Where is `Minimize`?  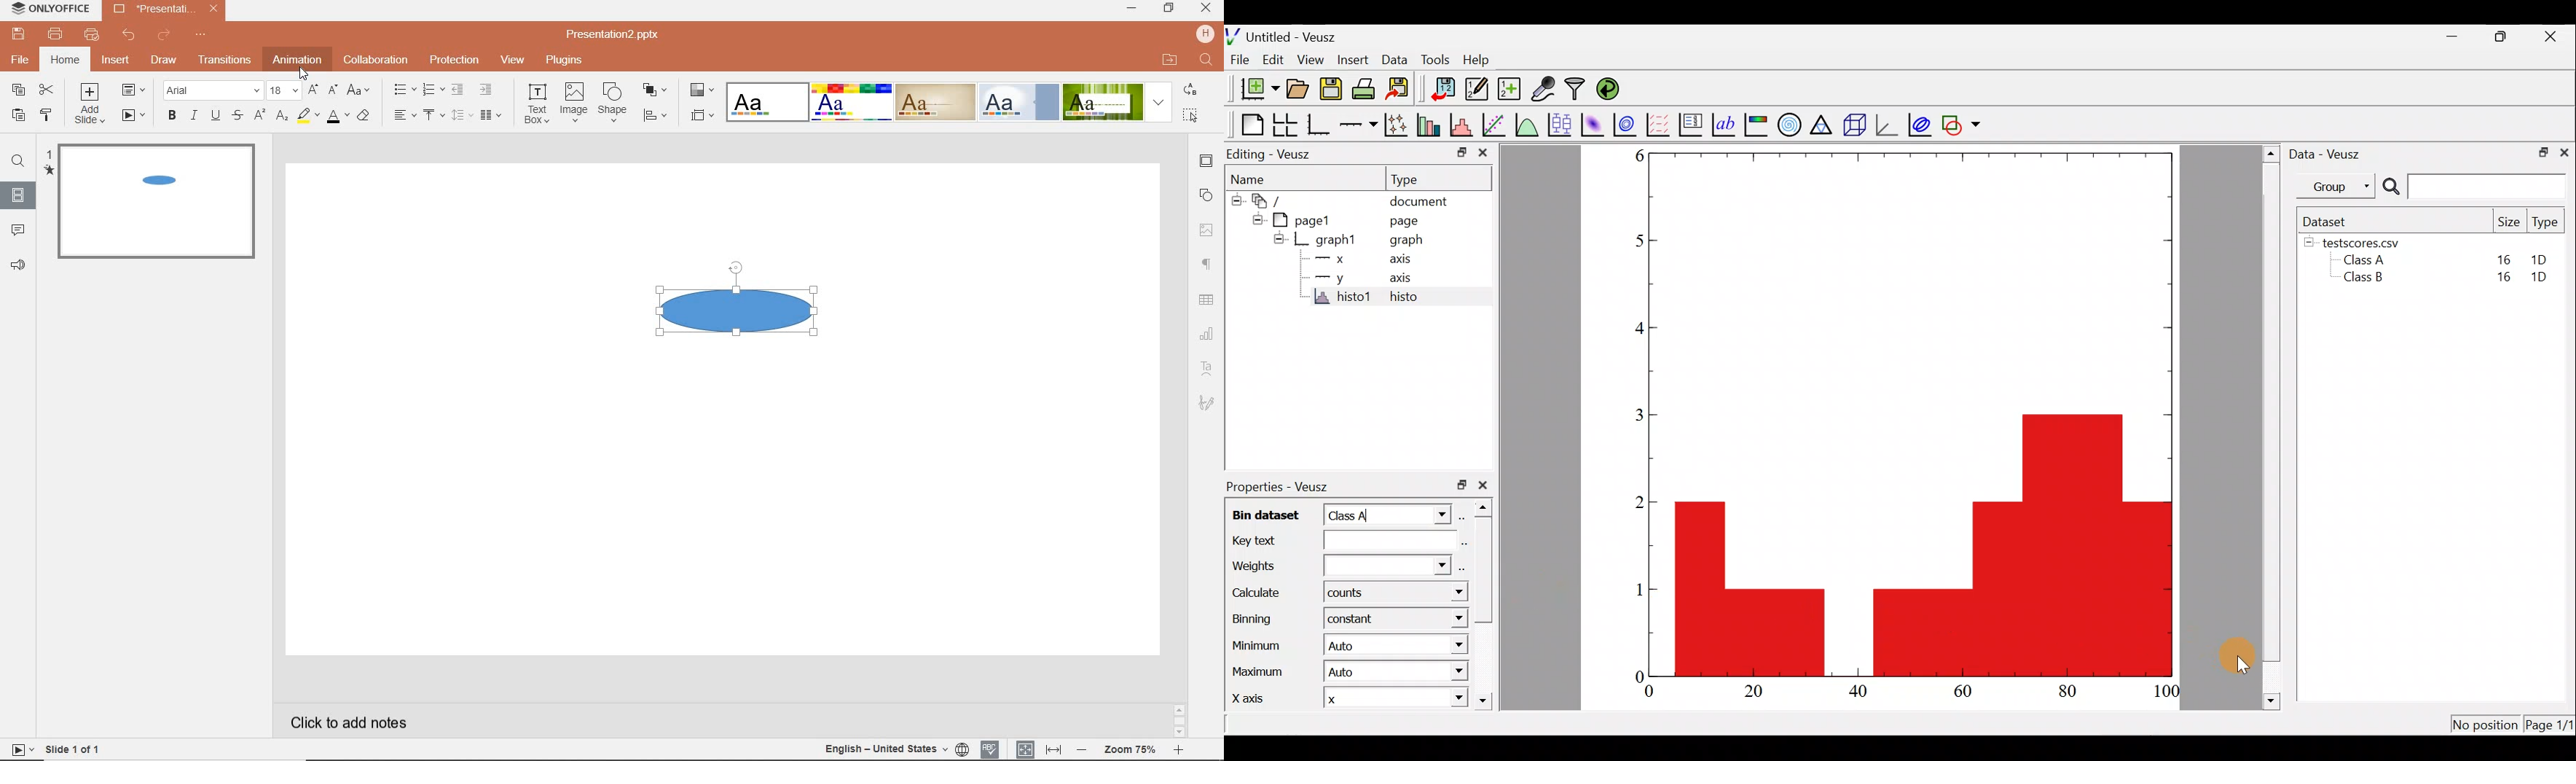
Minimize is located at coordinates (2452, 37).